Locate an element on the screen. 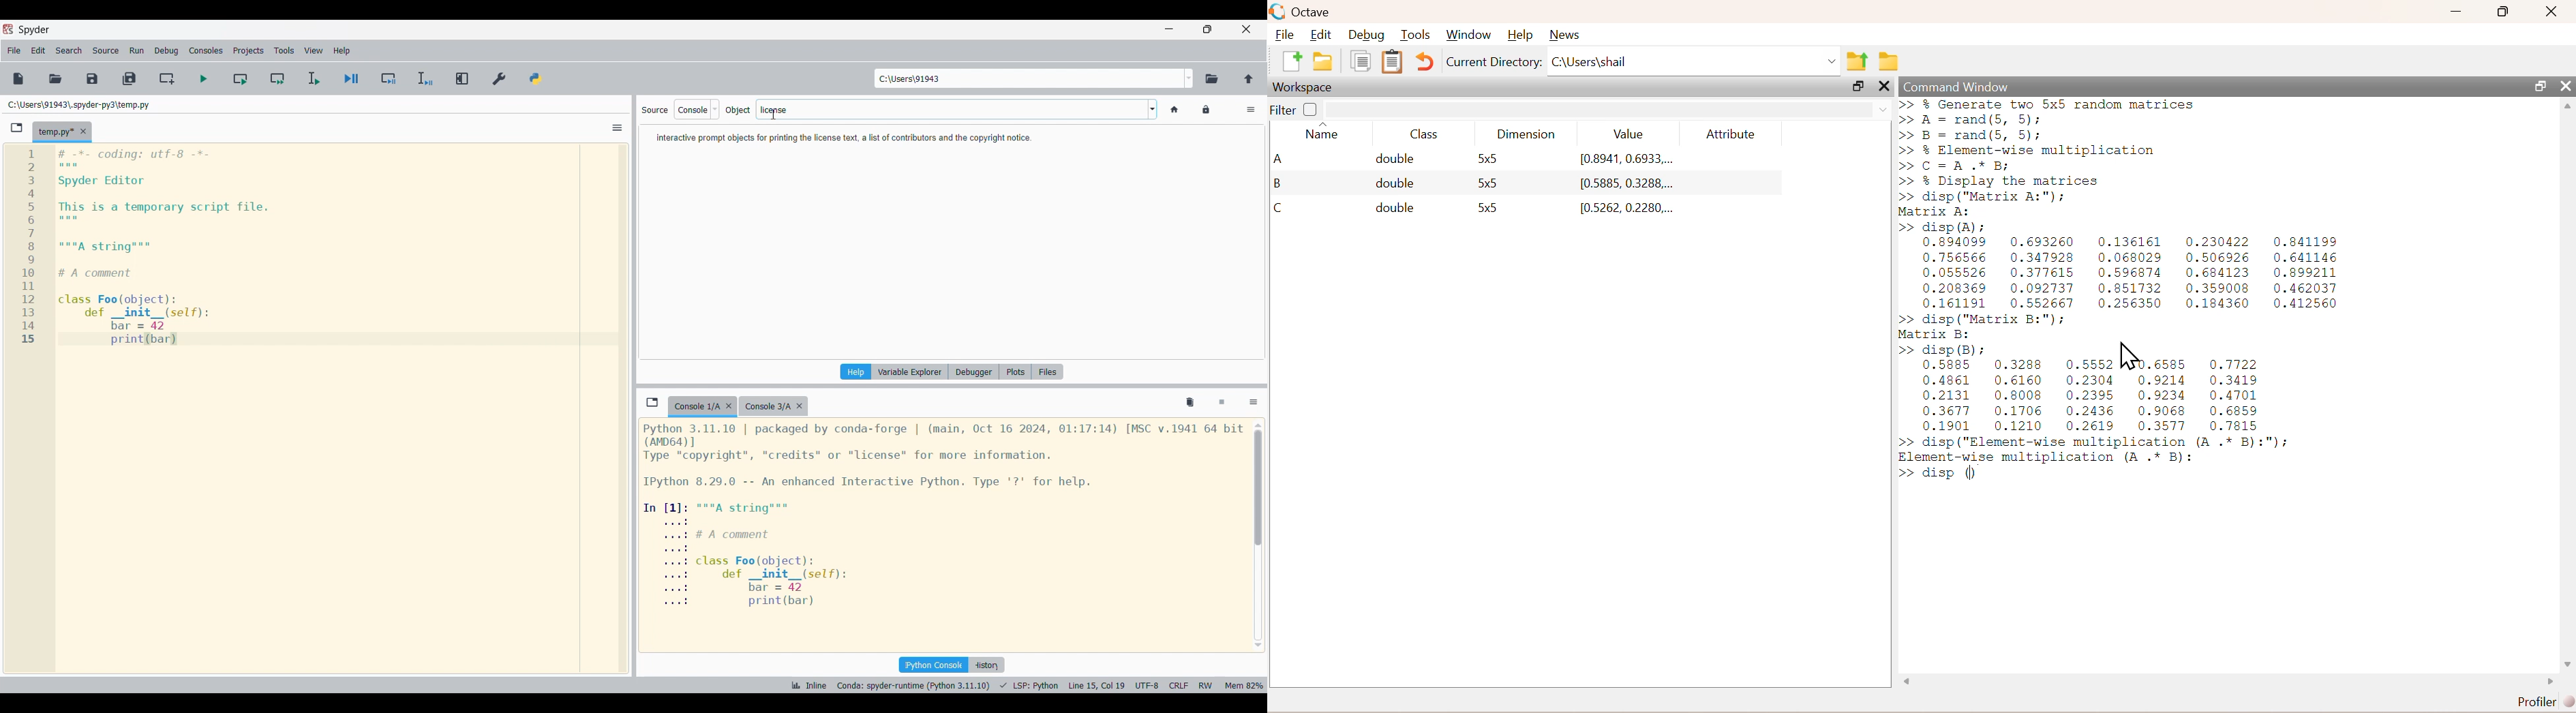 The image size is (2576, 728). Maximize current pane is located at coordinates (463, 79).